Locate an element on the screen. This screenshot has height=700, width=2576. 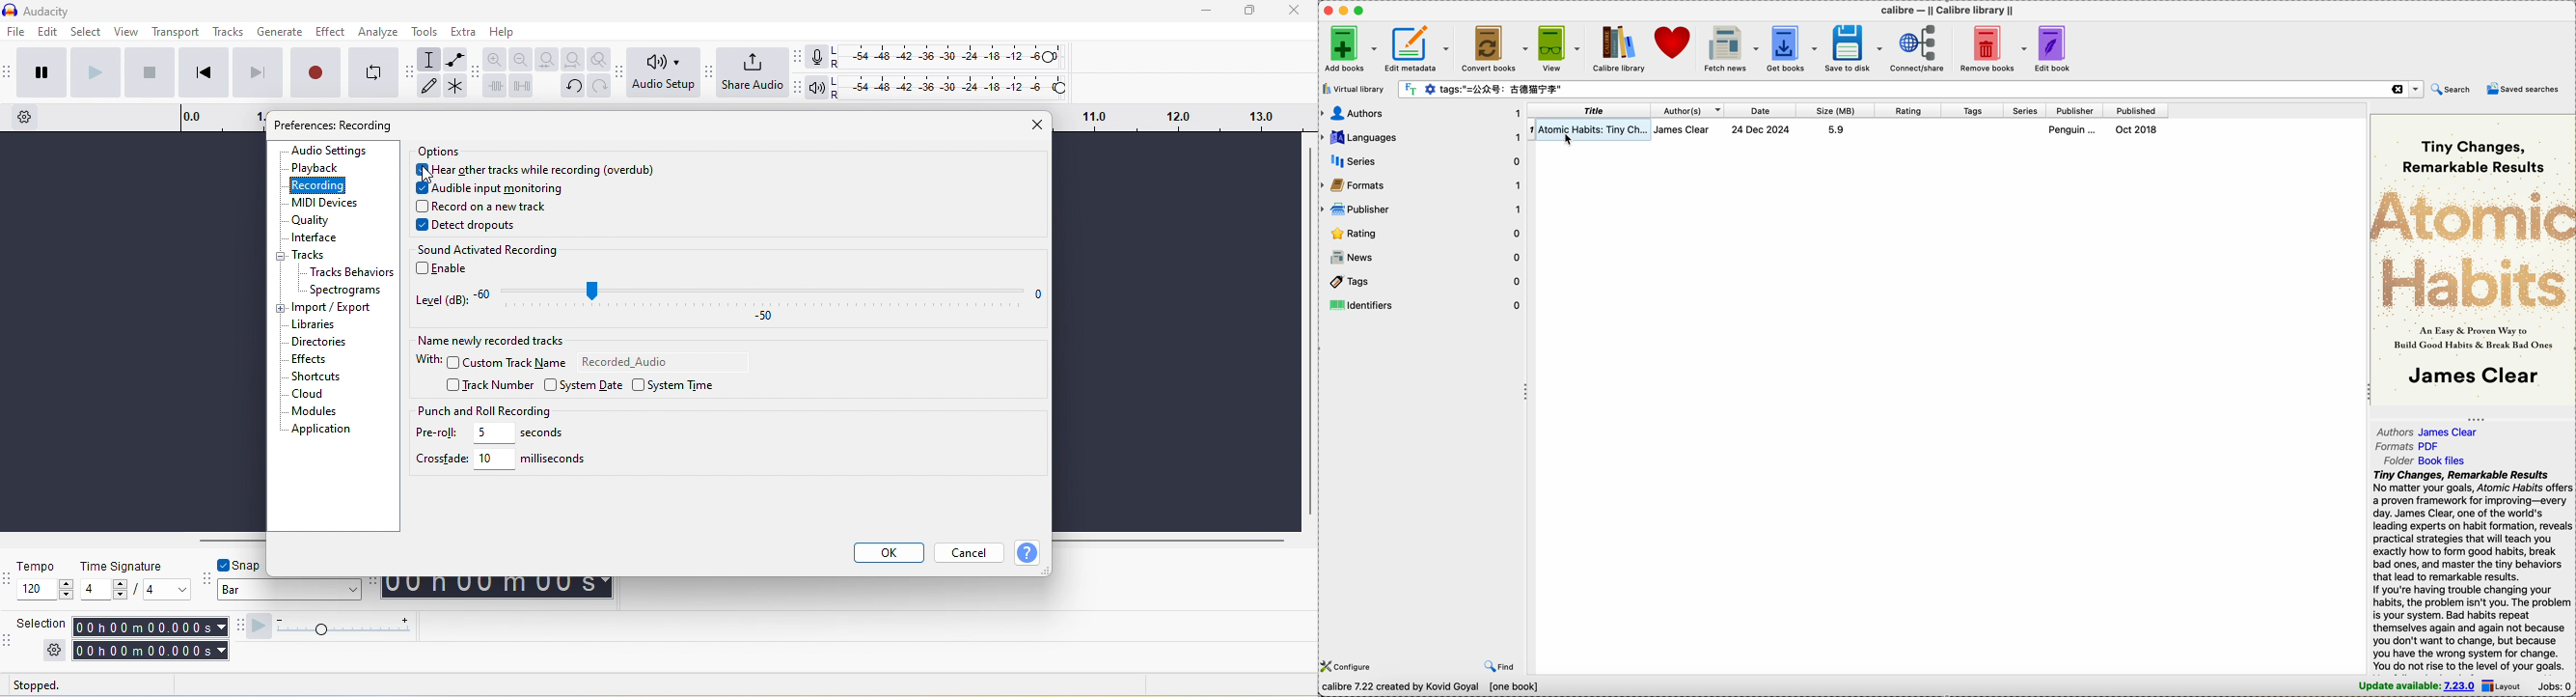
audible input monitoring is located at coordinates (494, 188).